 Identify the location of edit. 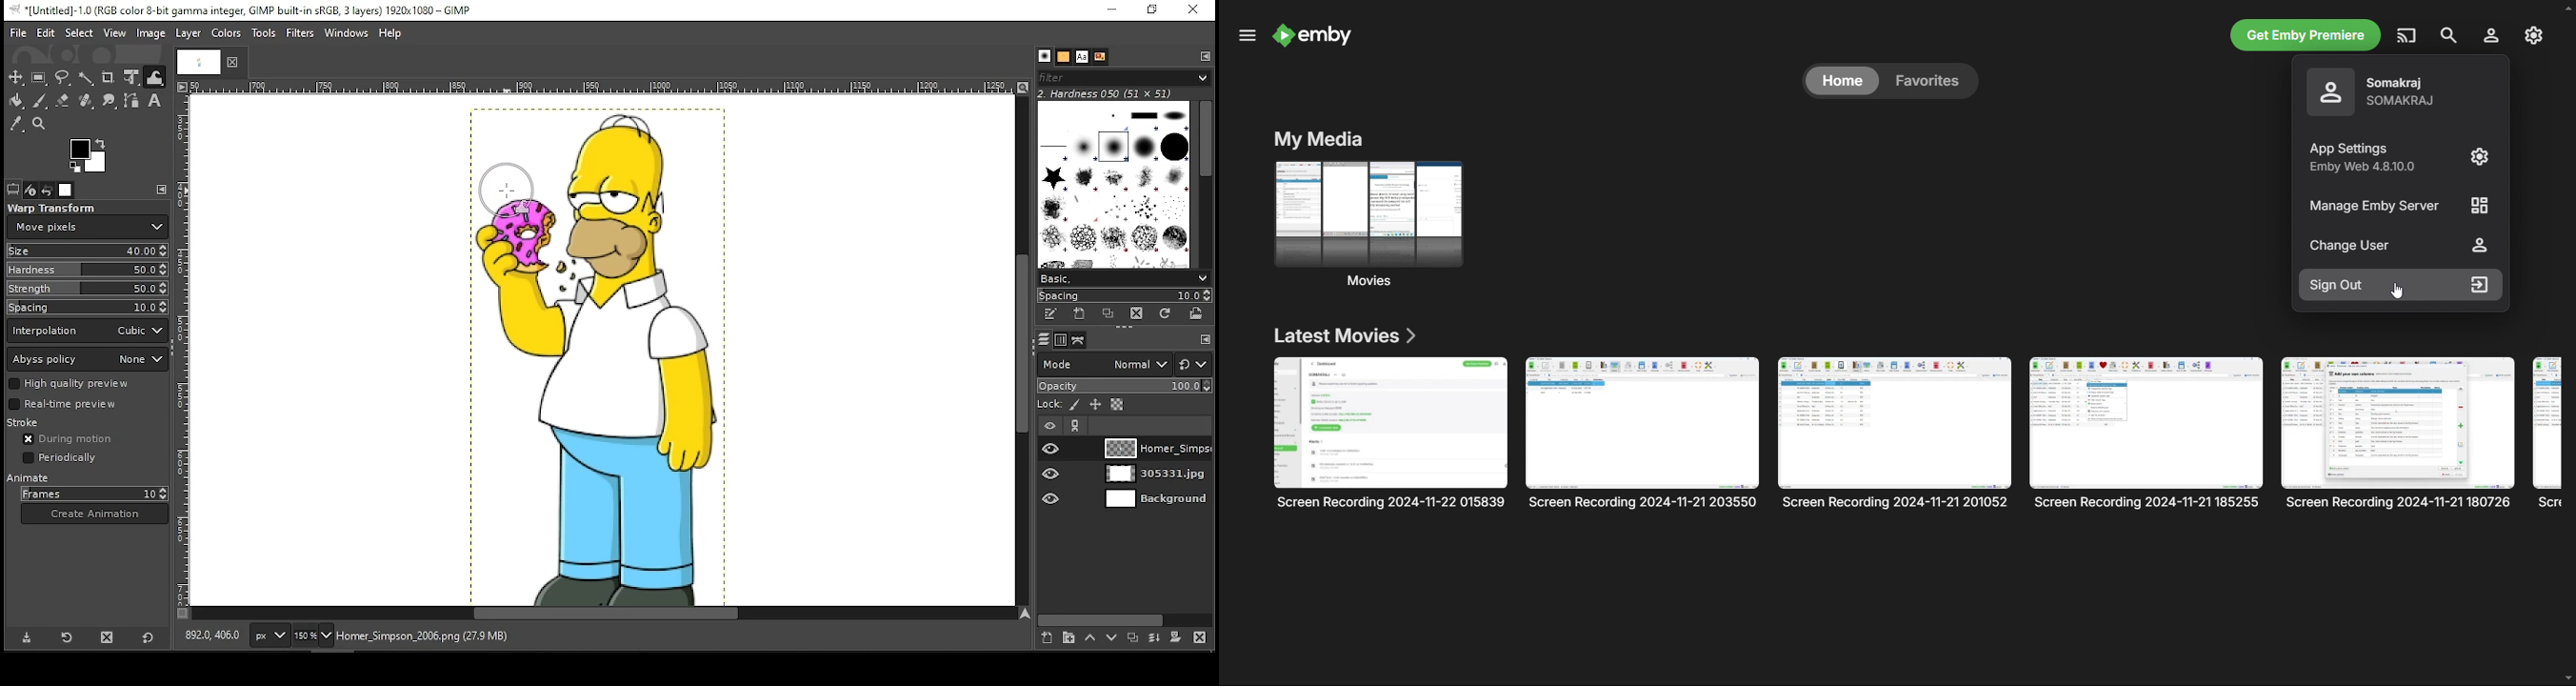
(46, 33).